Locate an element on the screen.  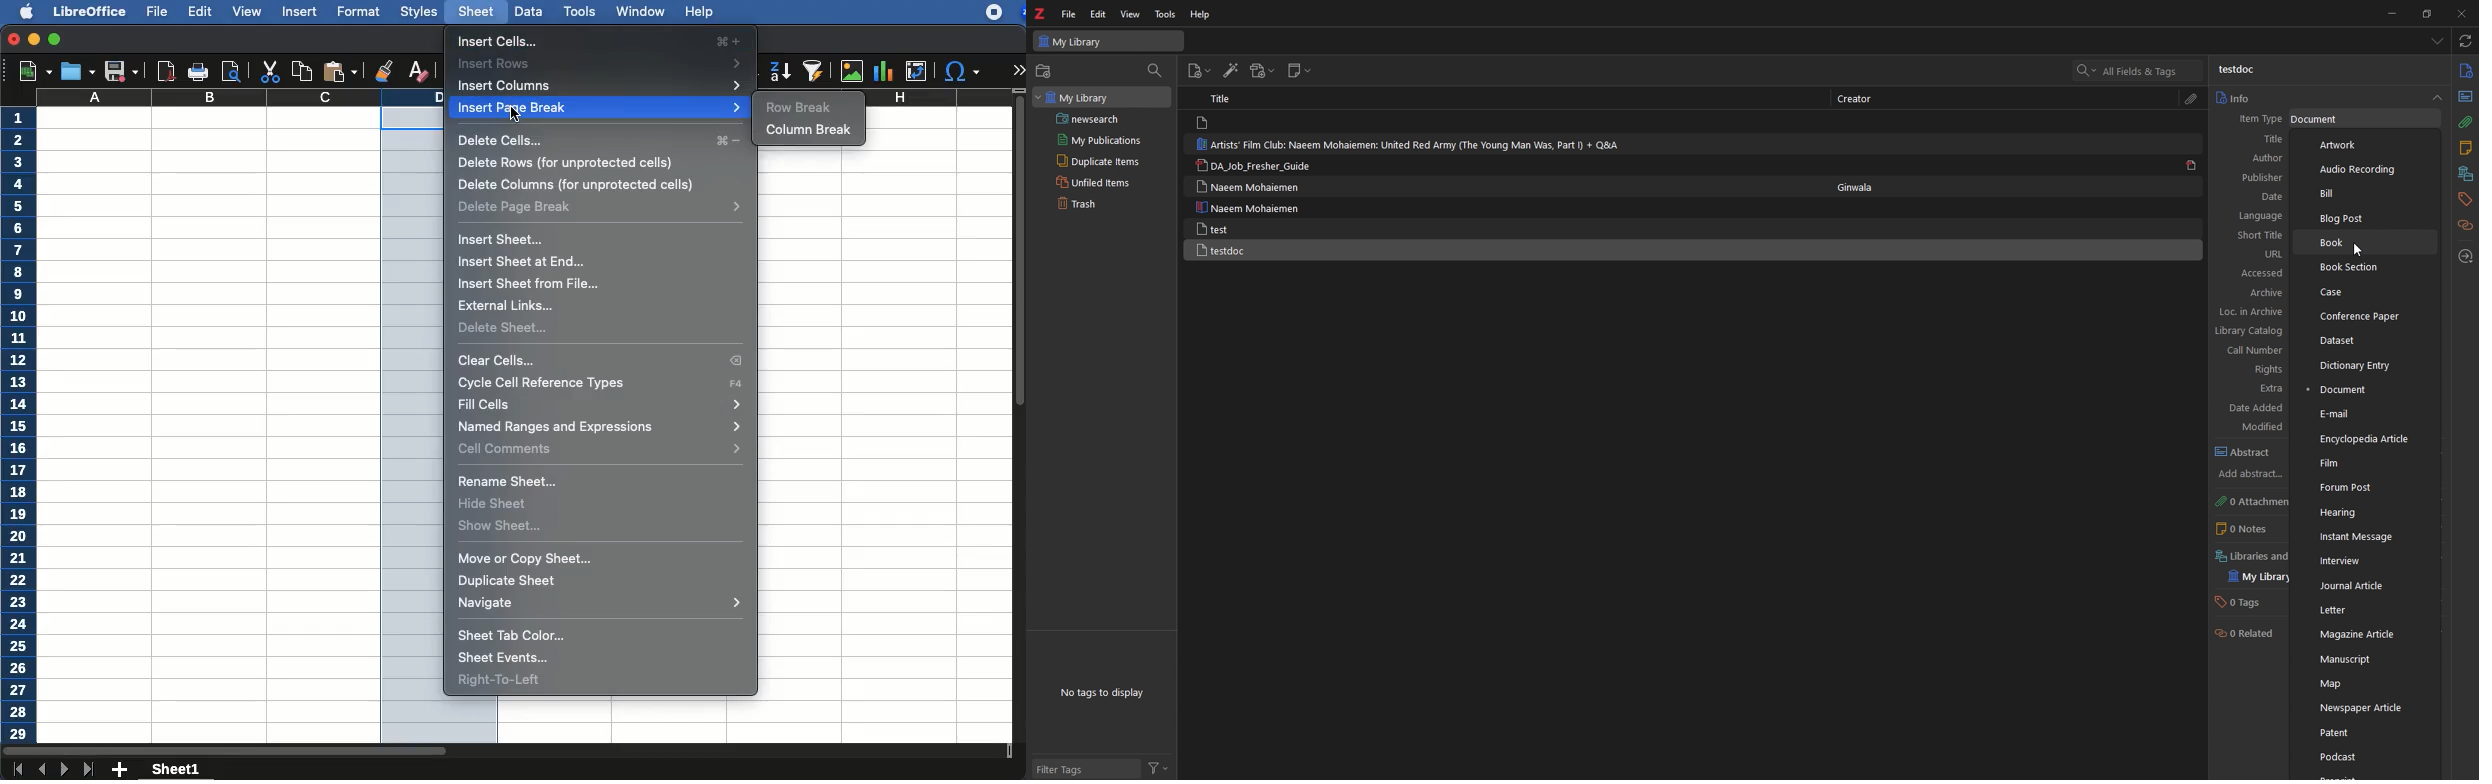
tools is located at coordinates (1165, 14).